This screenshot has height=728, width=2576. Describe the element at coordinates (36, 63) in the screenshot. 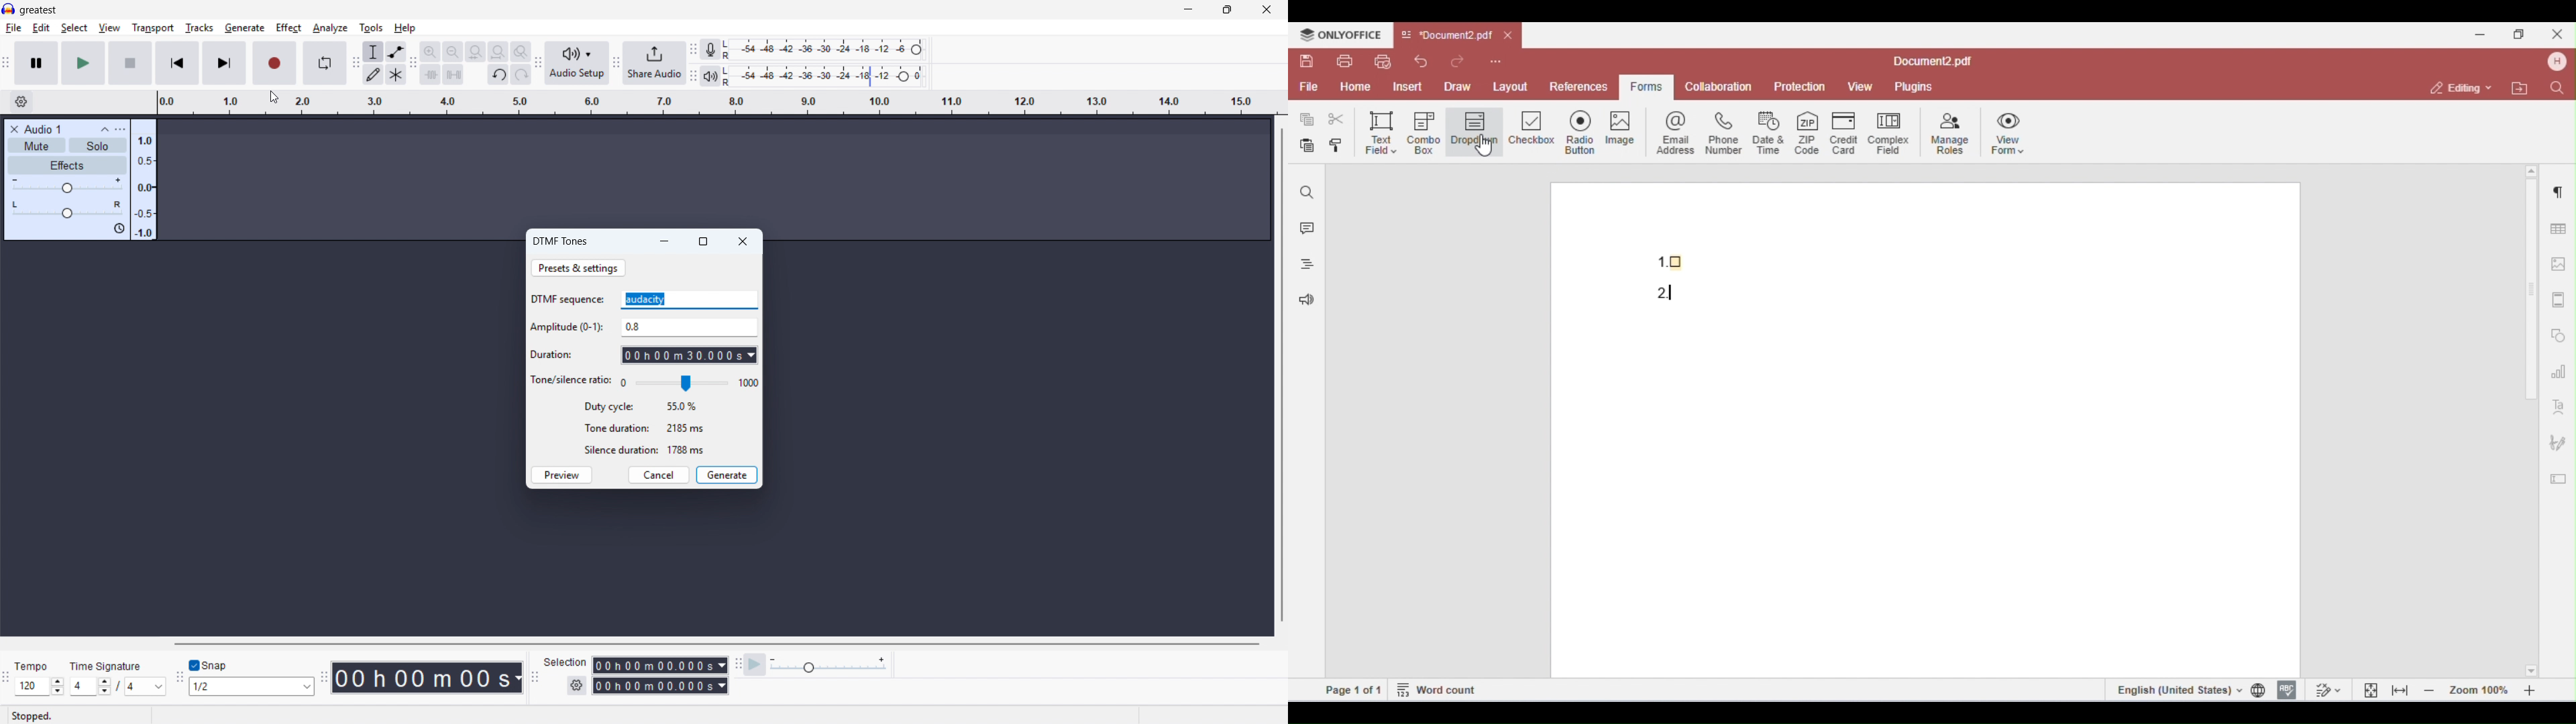

I see `pause` at that location.